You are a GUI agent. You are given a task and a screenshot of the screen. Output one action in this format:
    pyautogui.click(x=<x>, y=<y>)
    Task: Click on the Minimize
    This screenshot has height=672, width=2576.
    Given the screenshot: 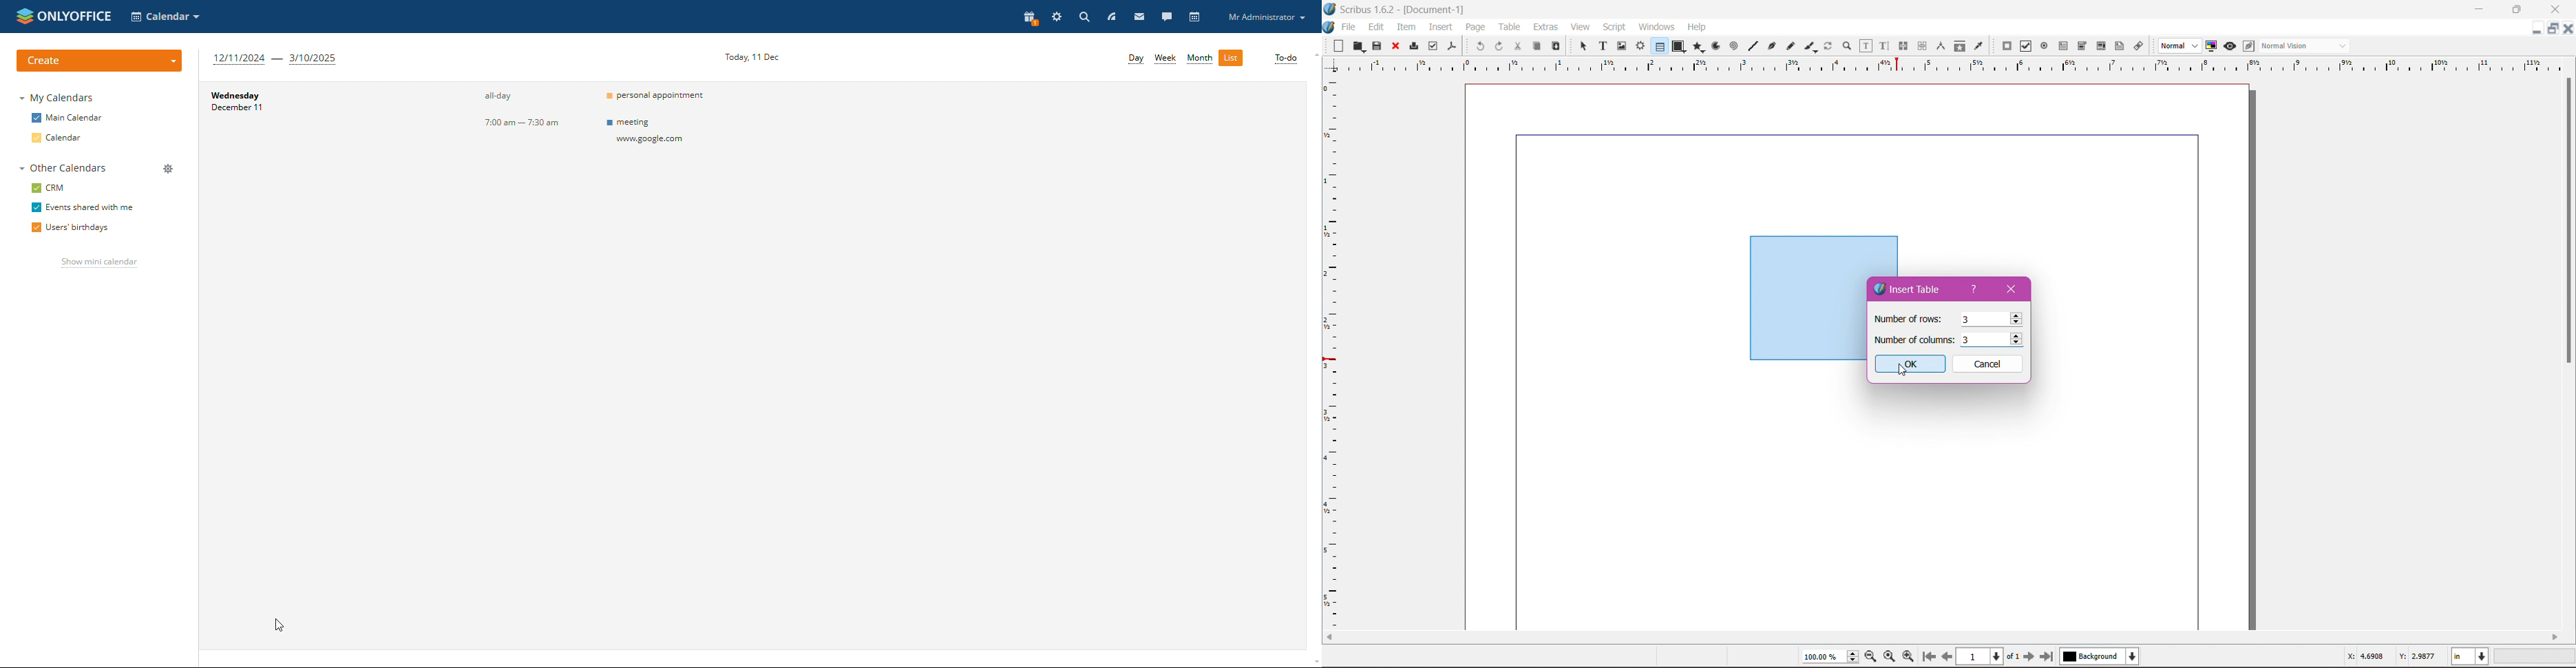 What is the action you would take?
    pyautogui.click(x=2482, y=8)
    